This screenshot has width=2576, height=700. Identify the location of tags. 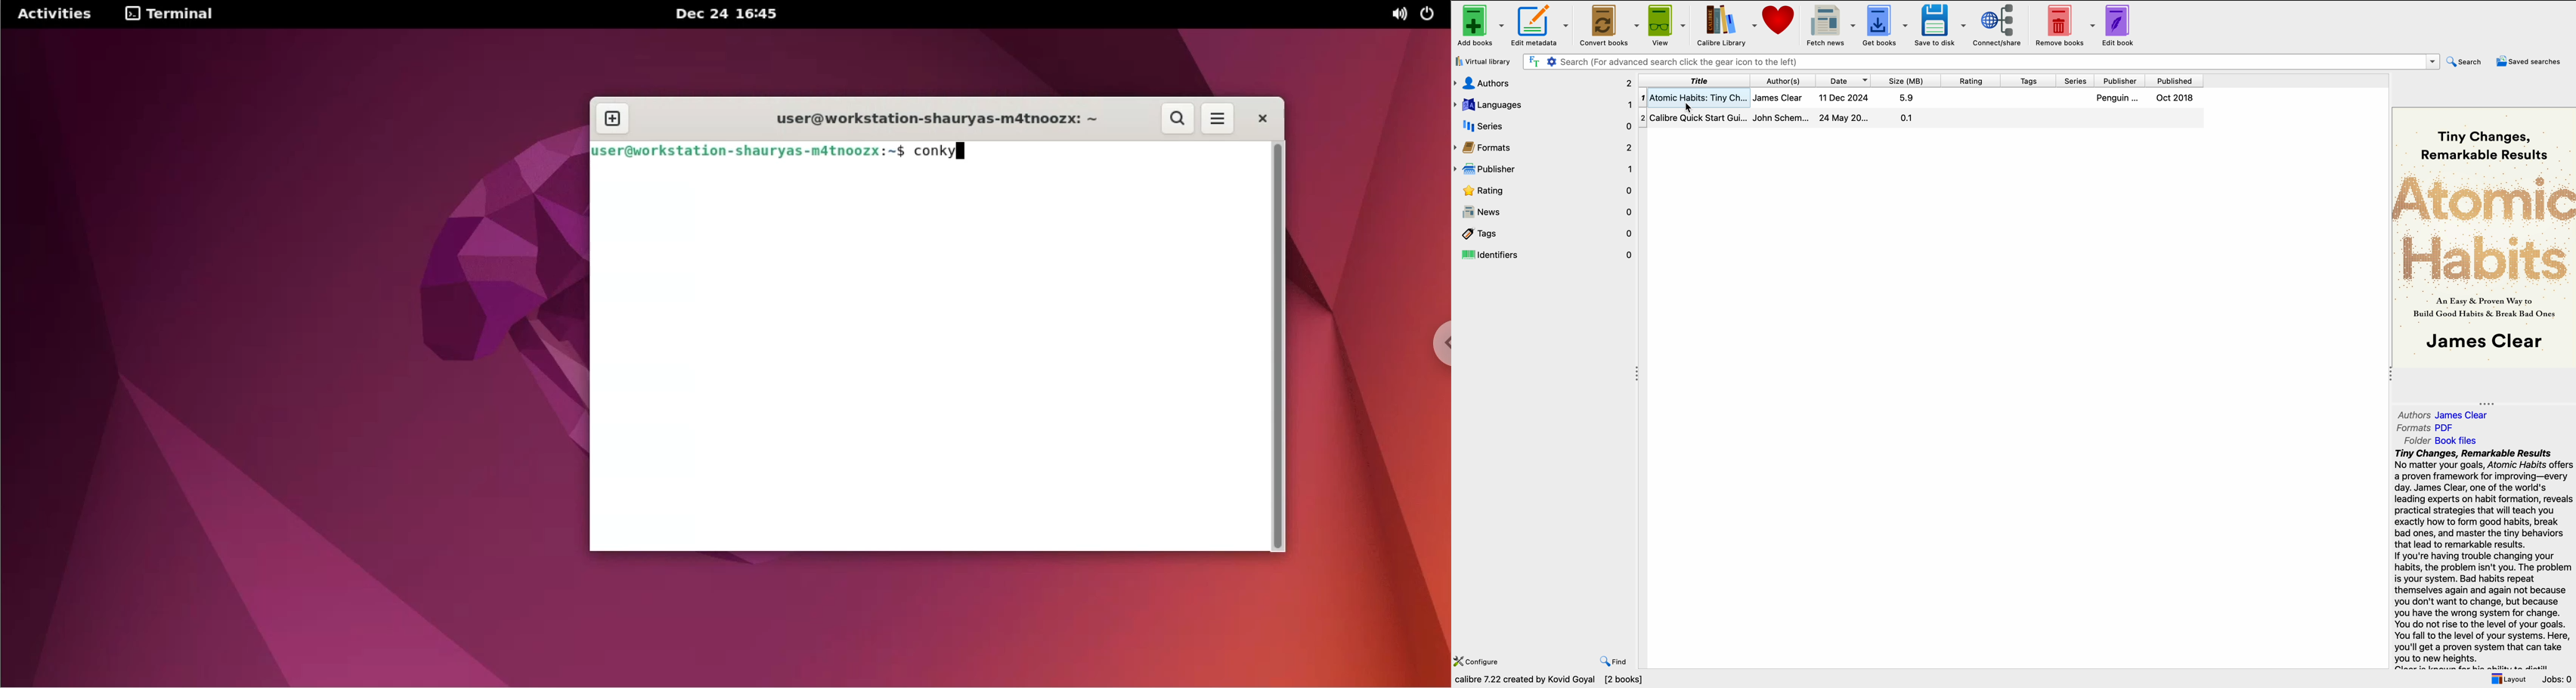
(2029, 81).